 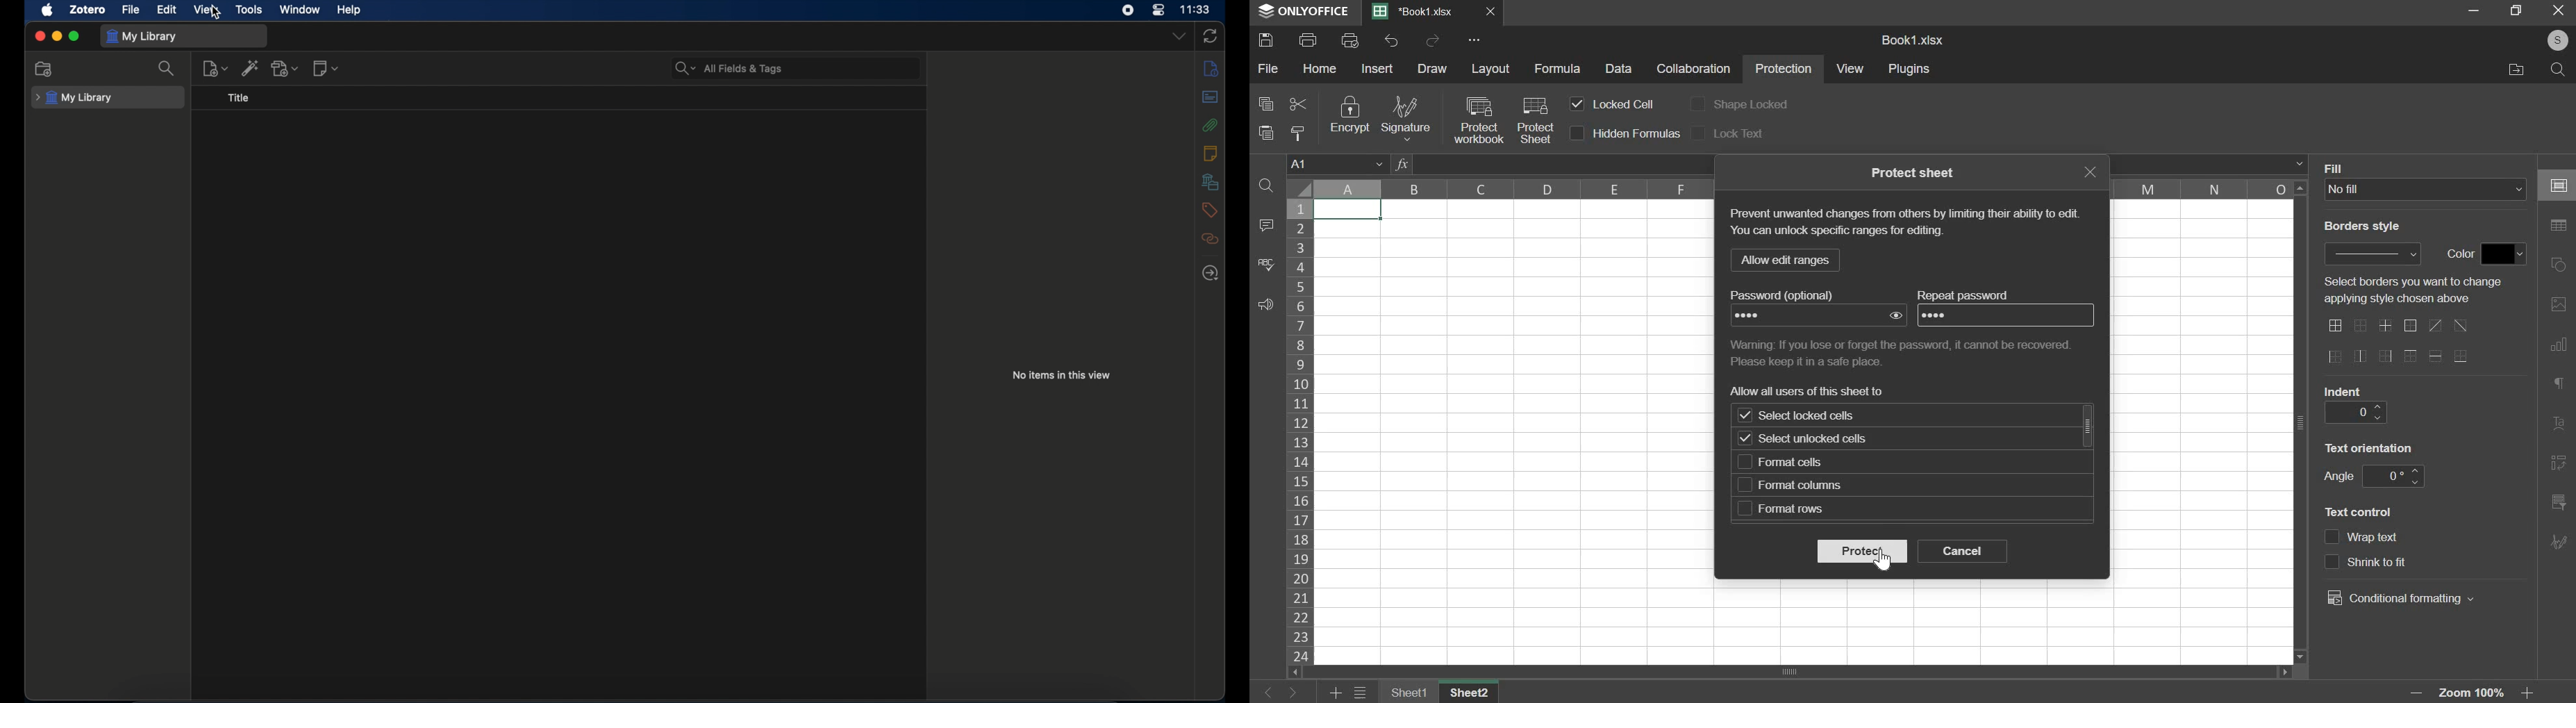 What do you see at coordinates (1266, 264) in the screenshot?
I see `spelling` at bounding box center [1266, 264].